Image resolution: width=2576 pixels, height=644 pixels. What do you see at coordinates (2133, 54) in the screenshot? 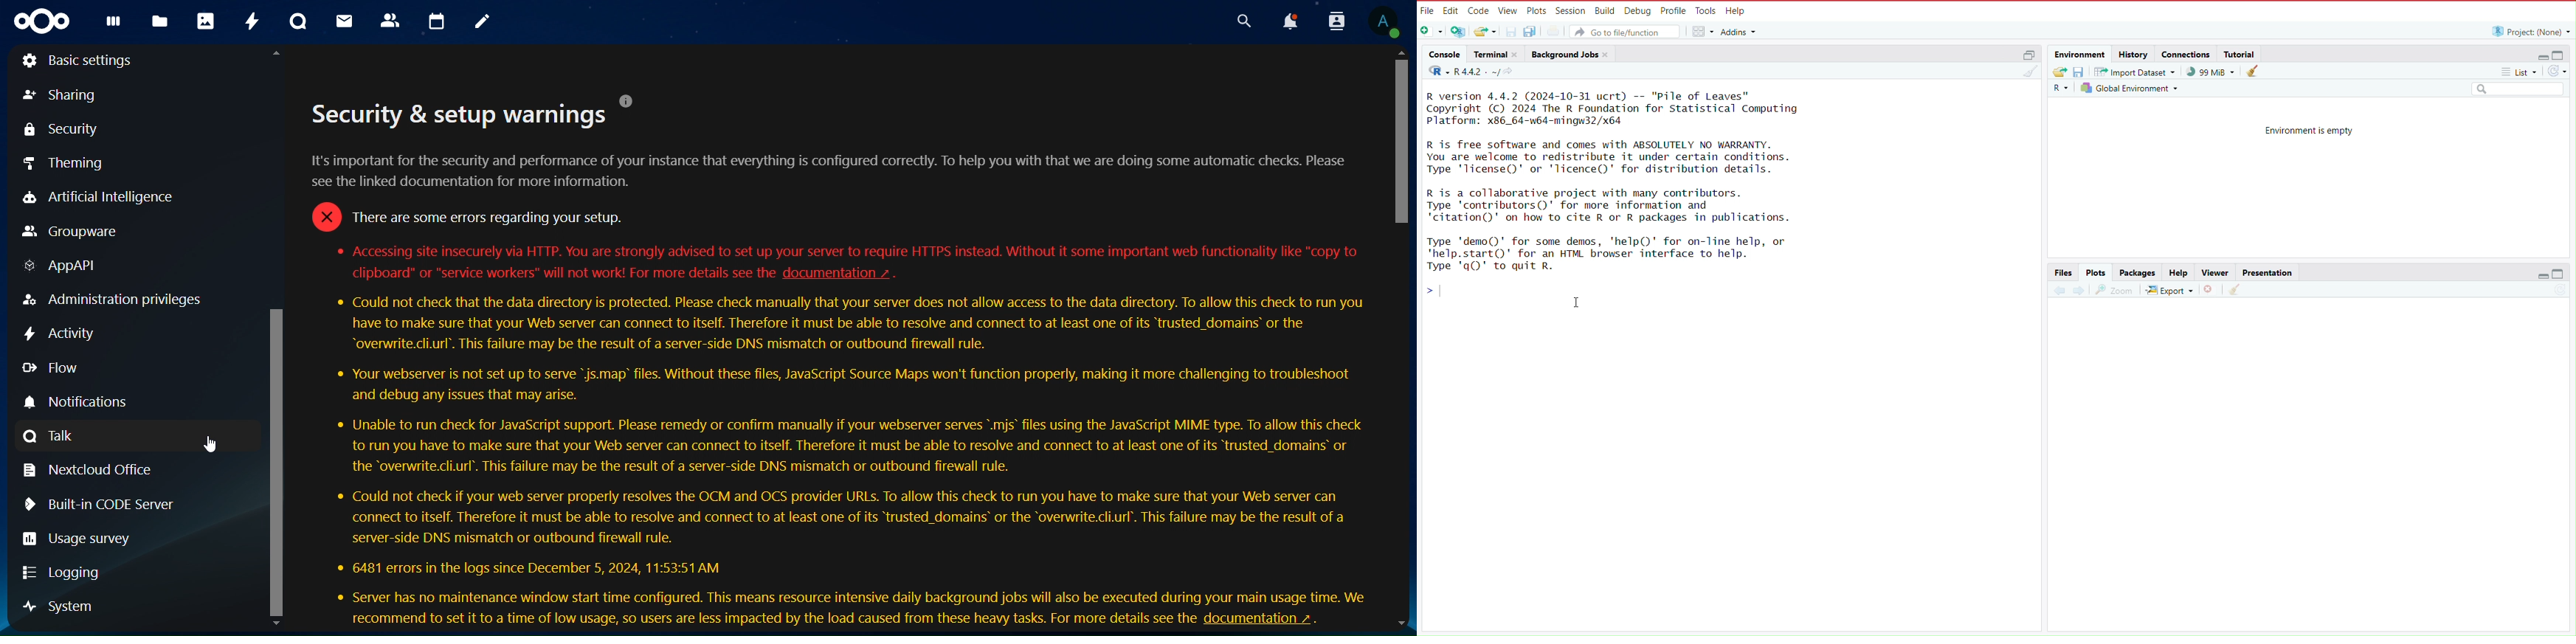
I see `history` at bounding box center [2133, 54].